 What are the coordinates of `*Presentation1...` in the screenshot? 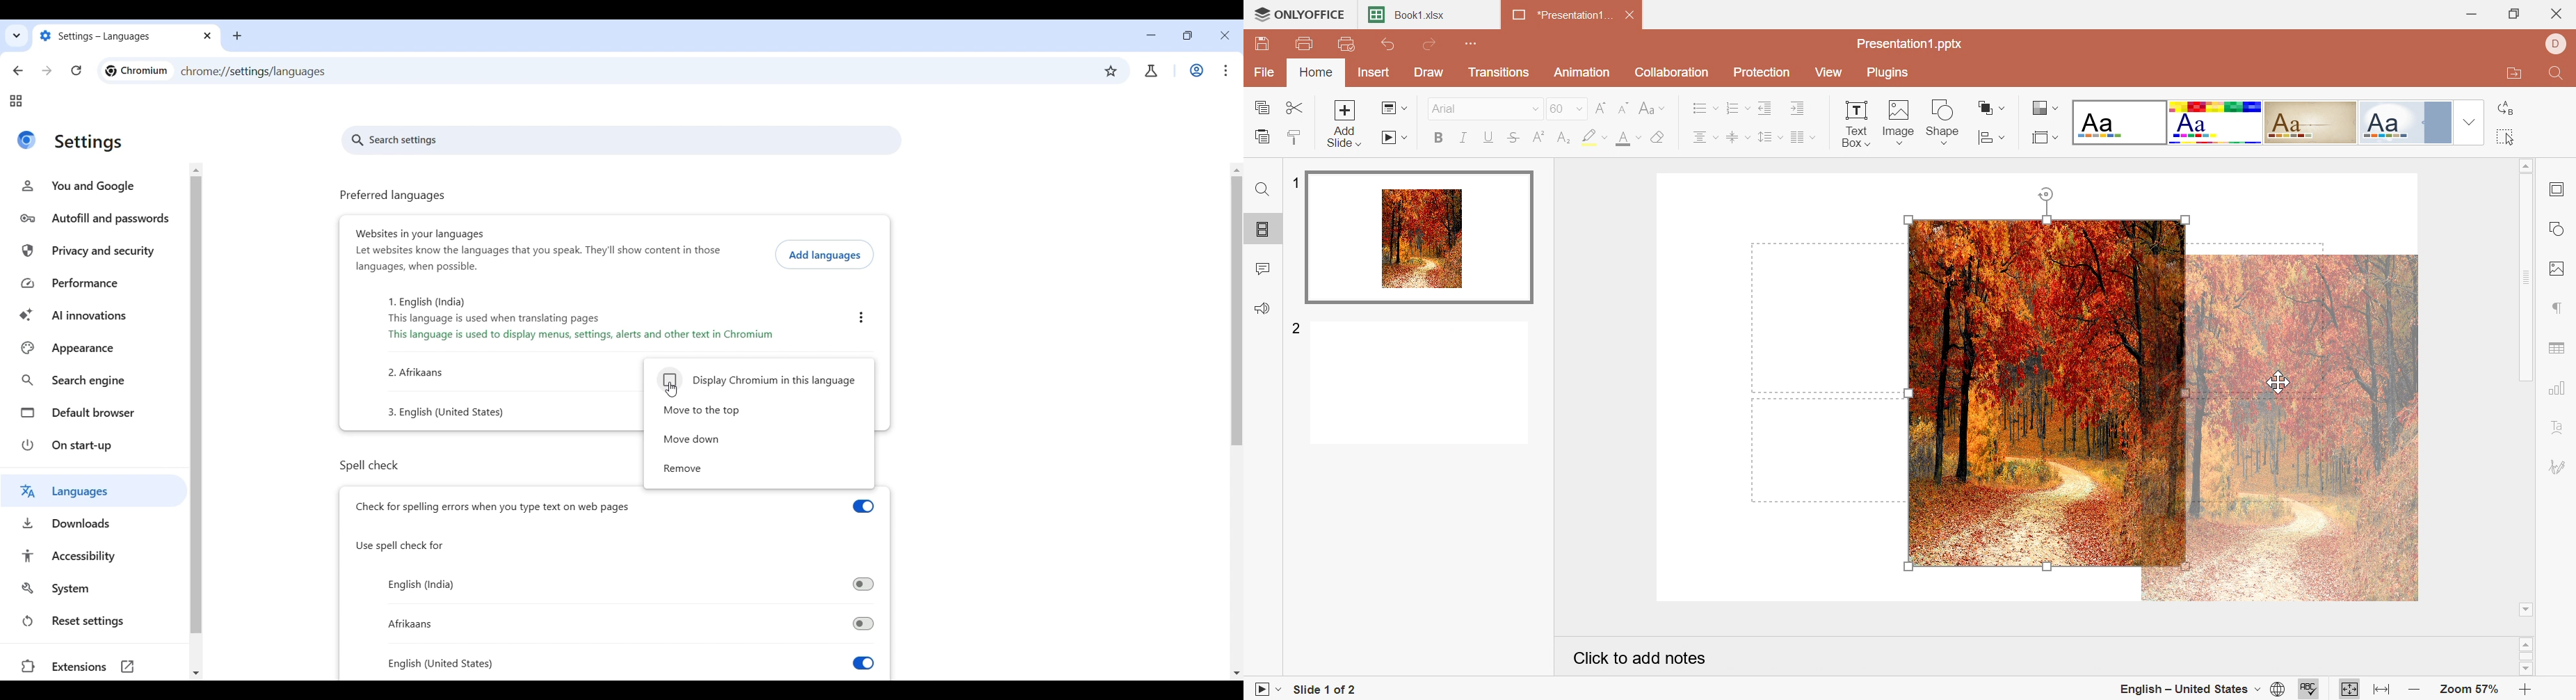 It's located at (1563, 16).